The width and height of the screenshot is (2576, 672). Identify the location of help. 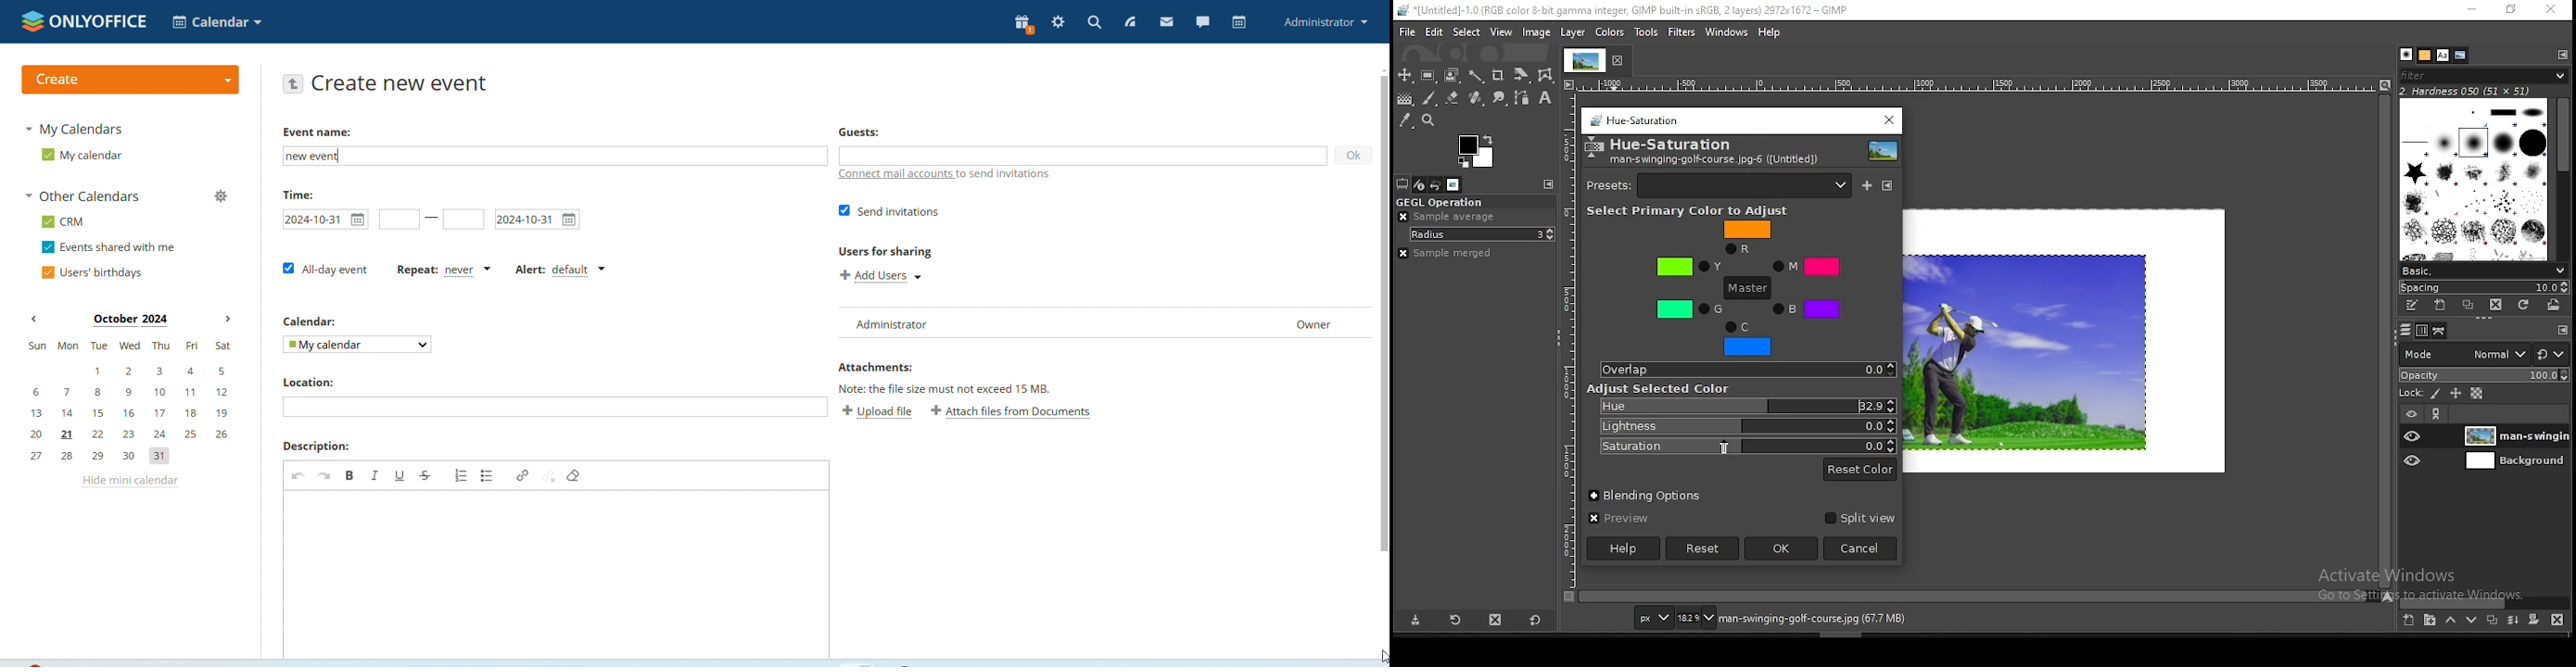
(1623, 549).